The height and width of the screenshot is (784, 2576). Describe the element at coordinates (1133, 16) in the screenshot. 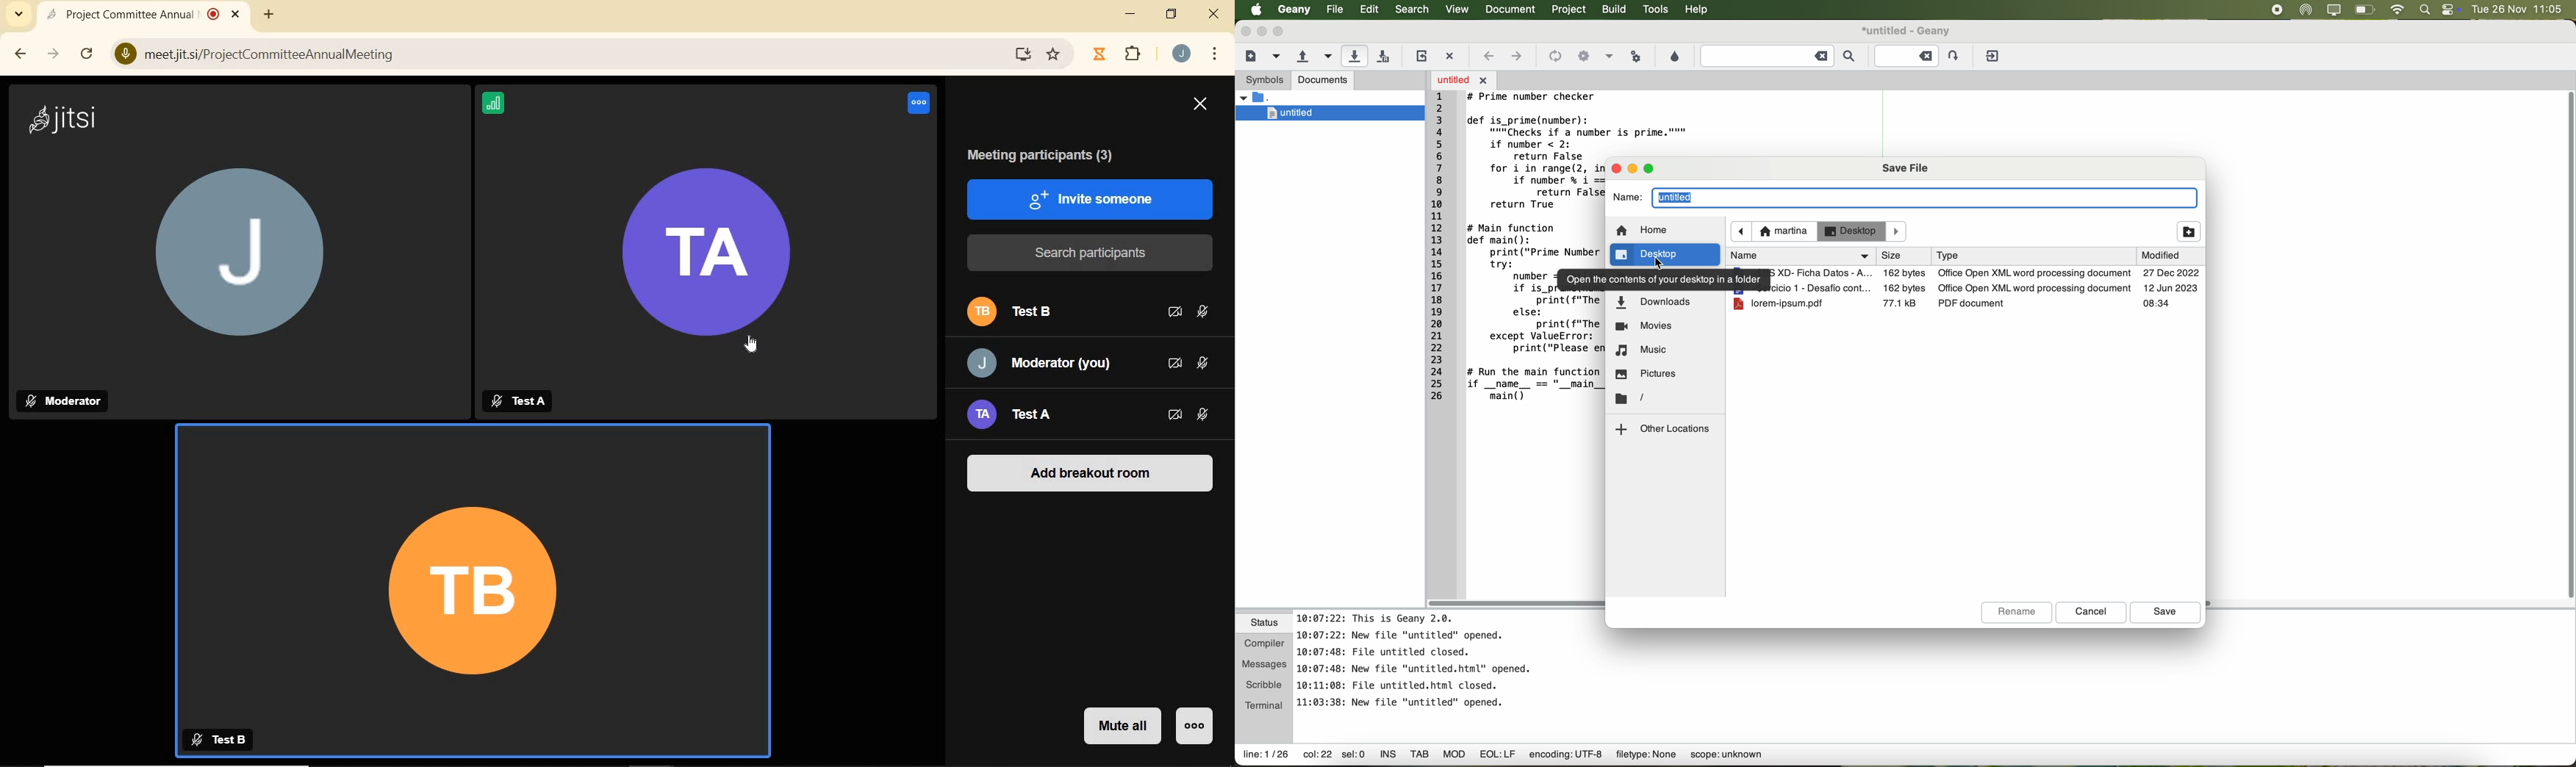

I see `MINIMIZE` at that location.